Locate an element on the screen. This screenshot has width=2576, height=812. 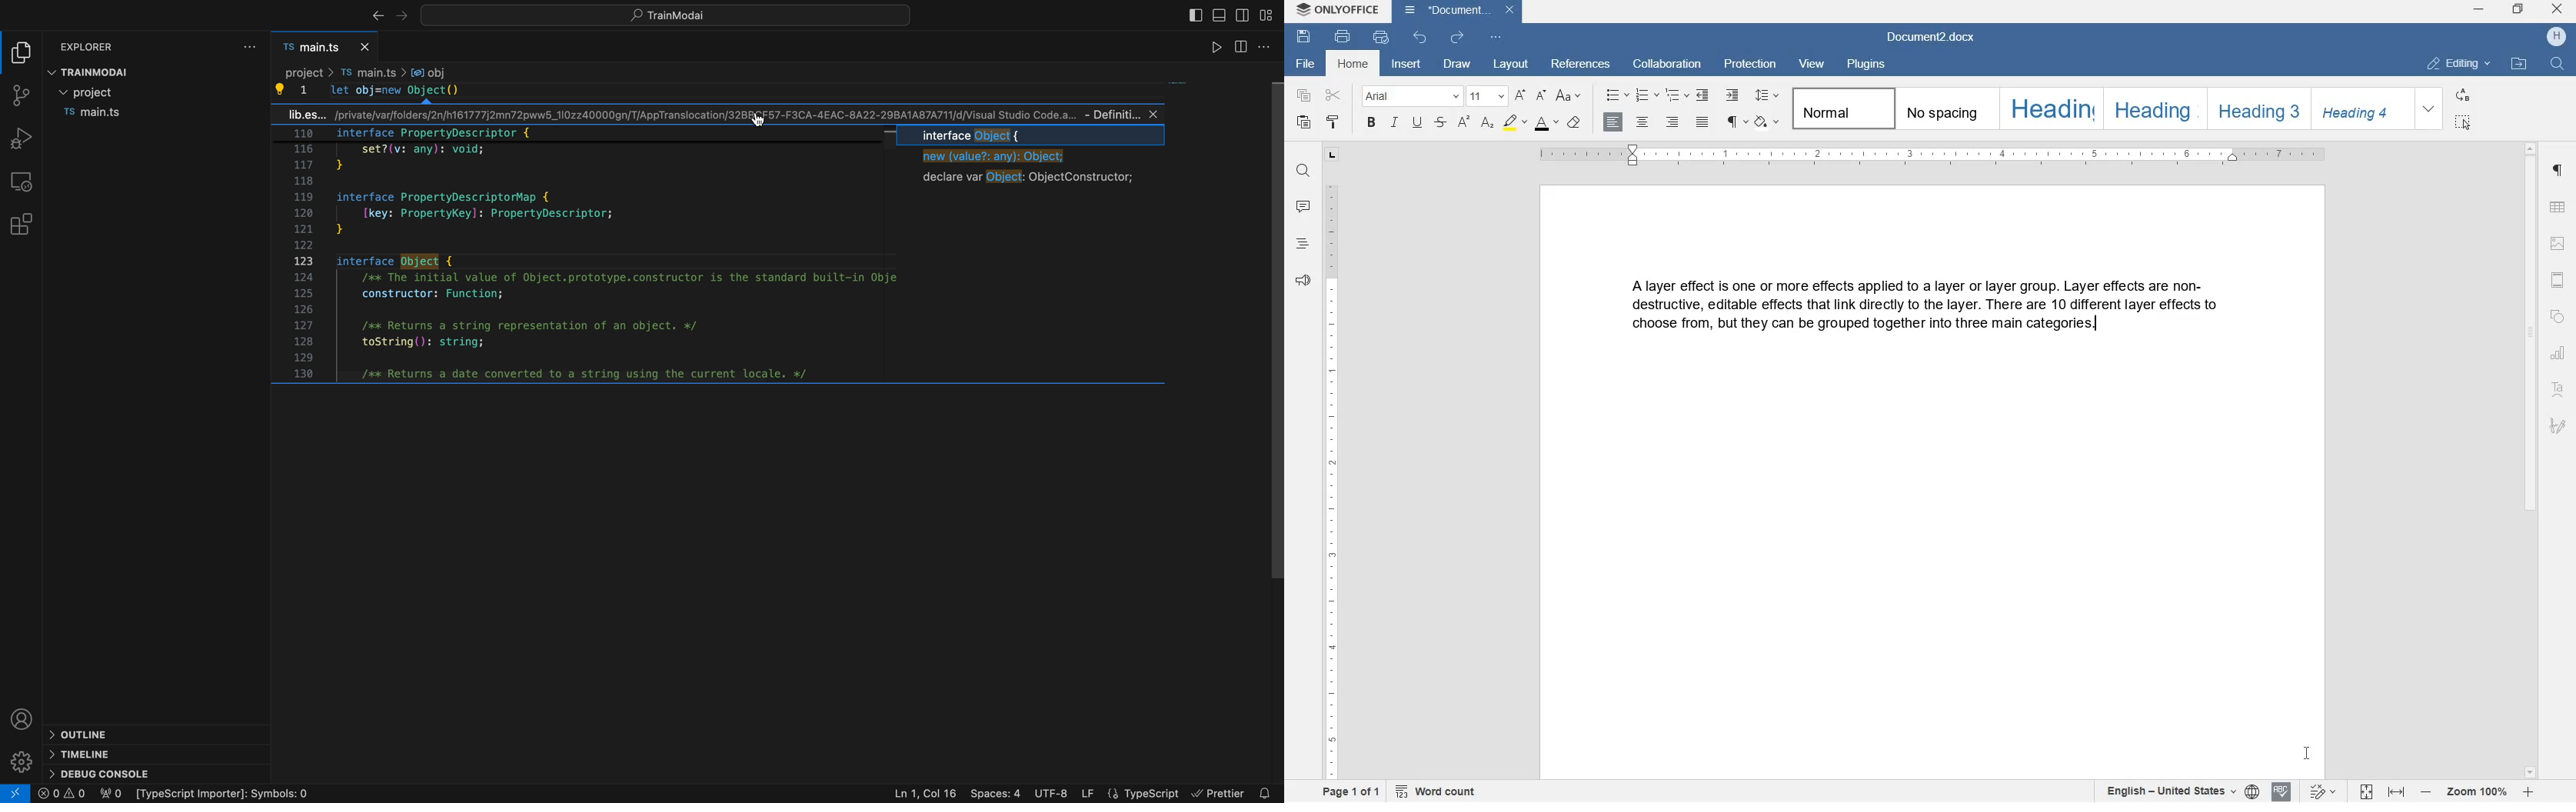
LF is located at coordinates (1089, 790).